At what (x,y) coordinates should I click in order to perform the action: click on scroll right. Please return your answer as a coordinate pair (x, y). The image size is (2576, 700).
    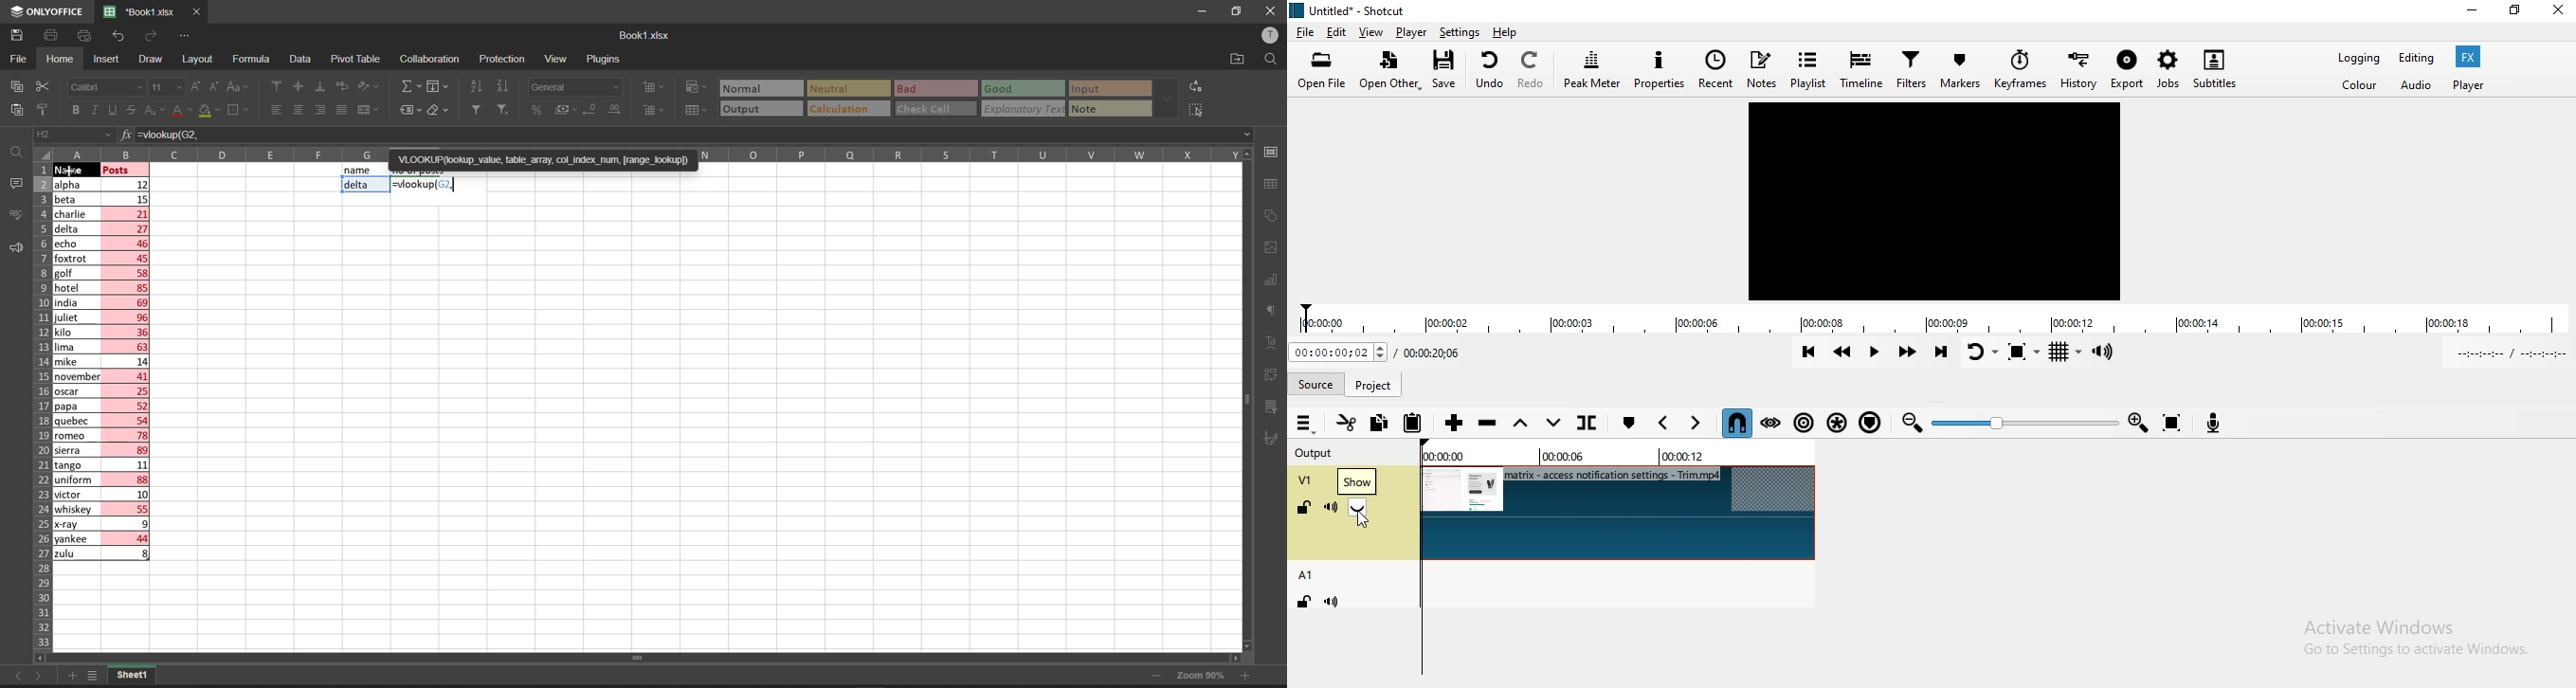
    Looking at the image, I should click on (2992, 1597).